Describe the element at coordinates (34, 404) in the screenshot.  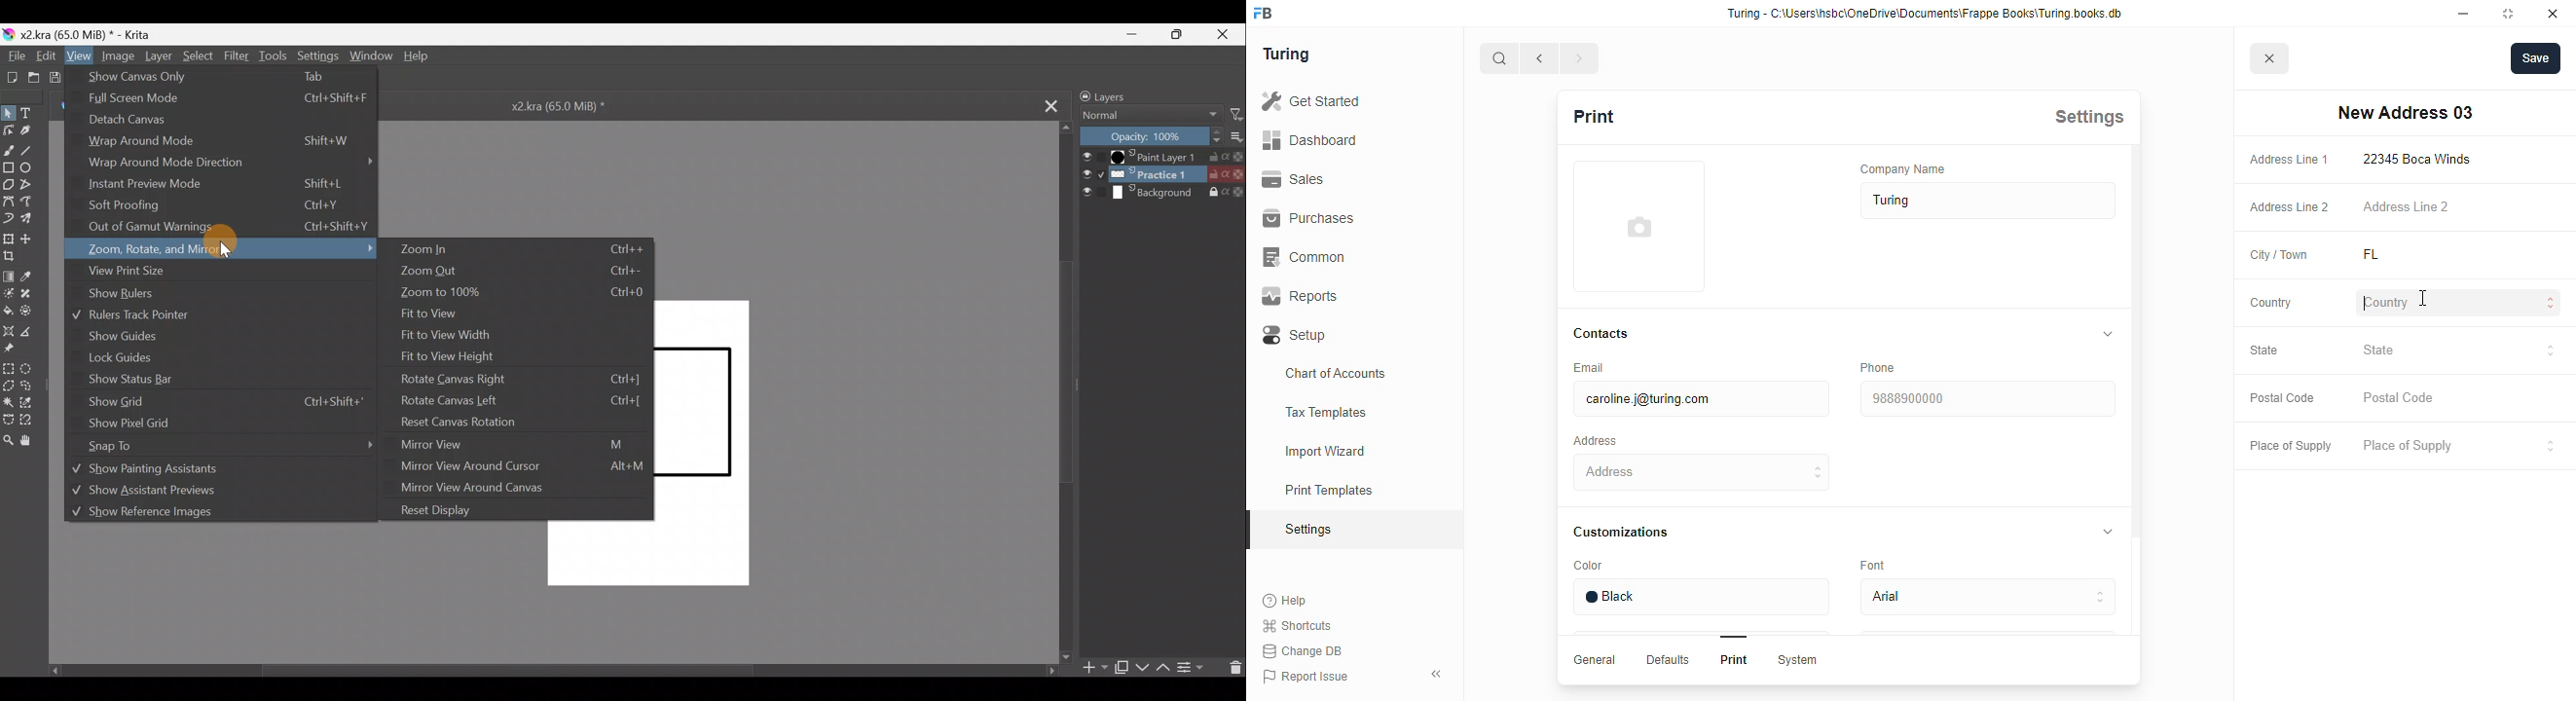
I see `Similar colour selection tool` at that location.